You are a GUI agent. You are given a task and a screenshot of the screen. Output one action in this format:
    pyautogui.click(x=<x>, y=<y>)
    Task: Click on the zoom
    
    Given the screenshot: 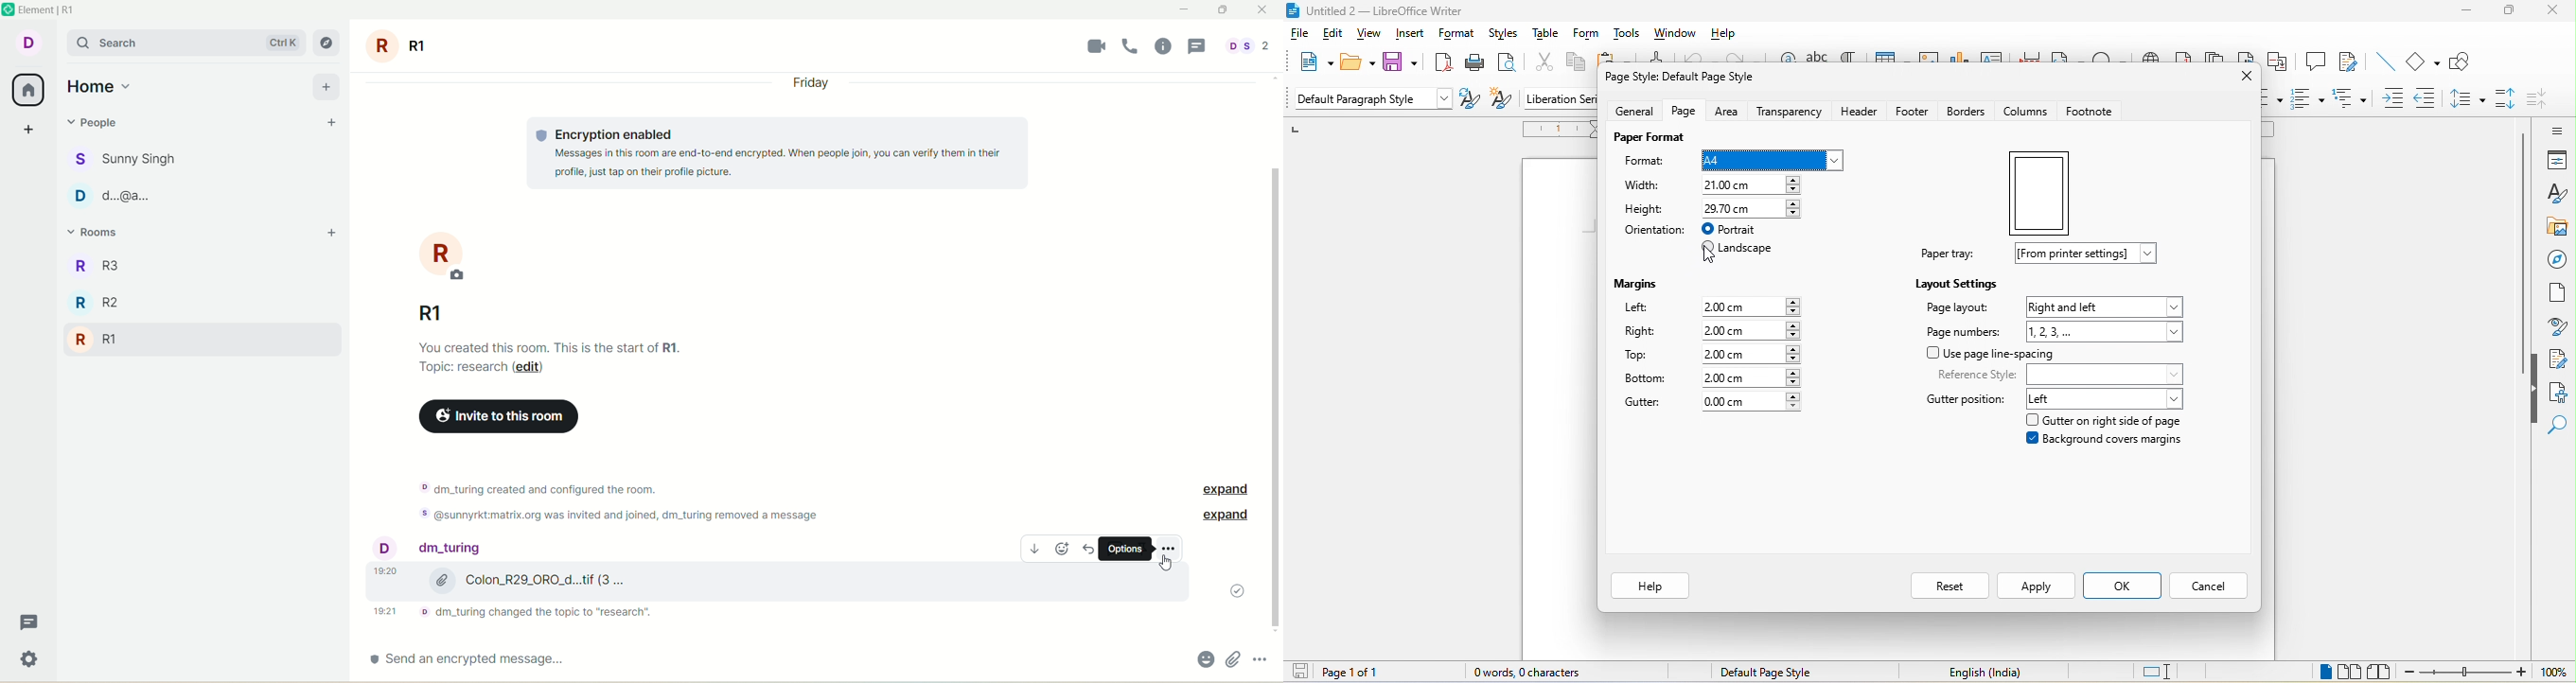 What is the action you would take?
    pyautogui.click(x=2486, y=673)
    